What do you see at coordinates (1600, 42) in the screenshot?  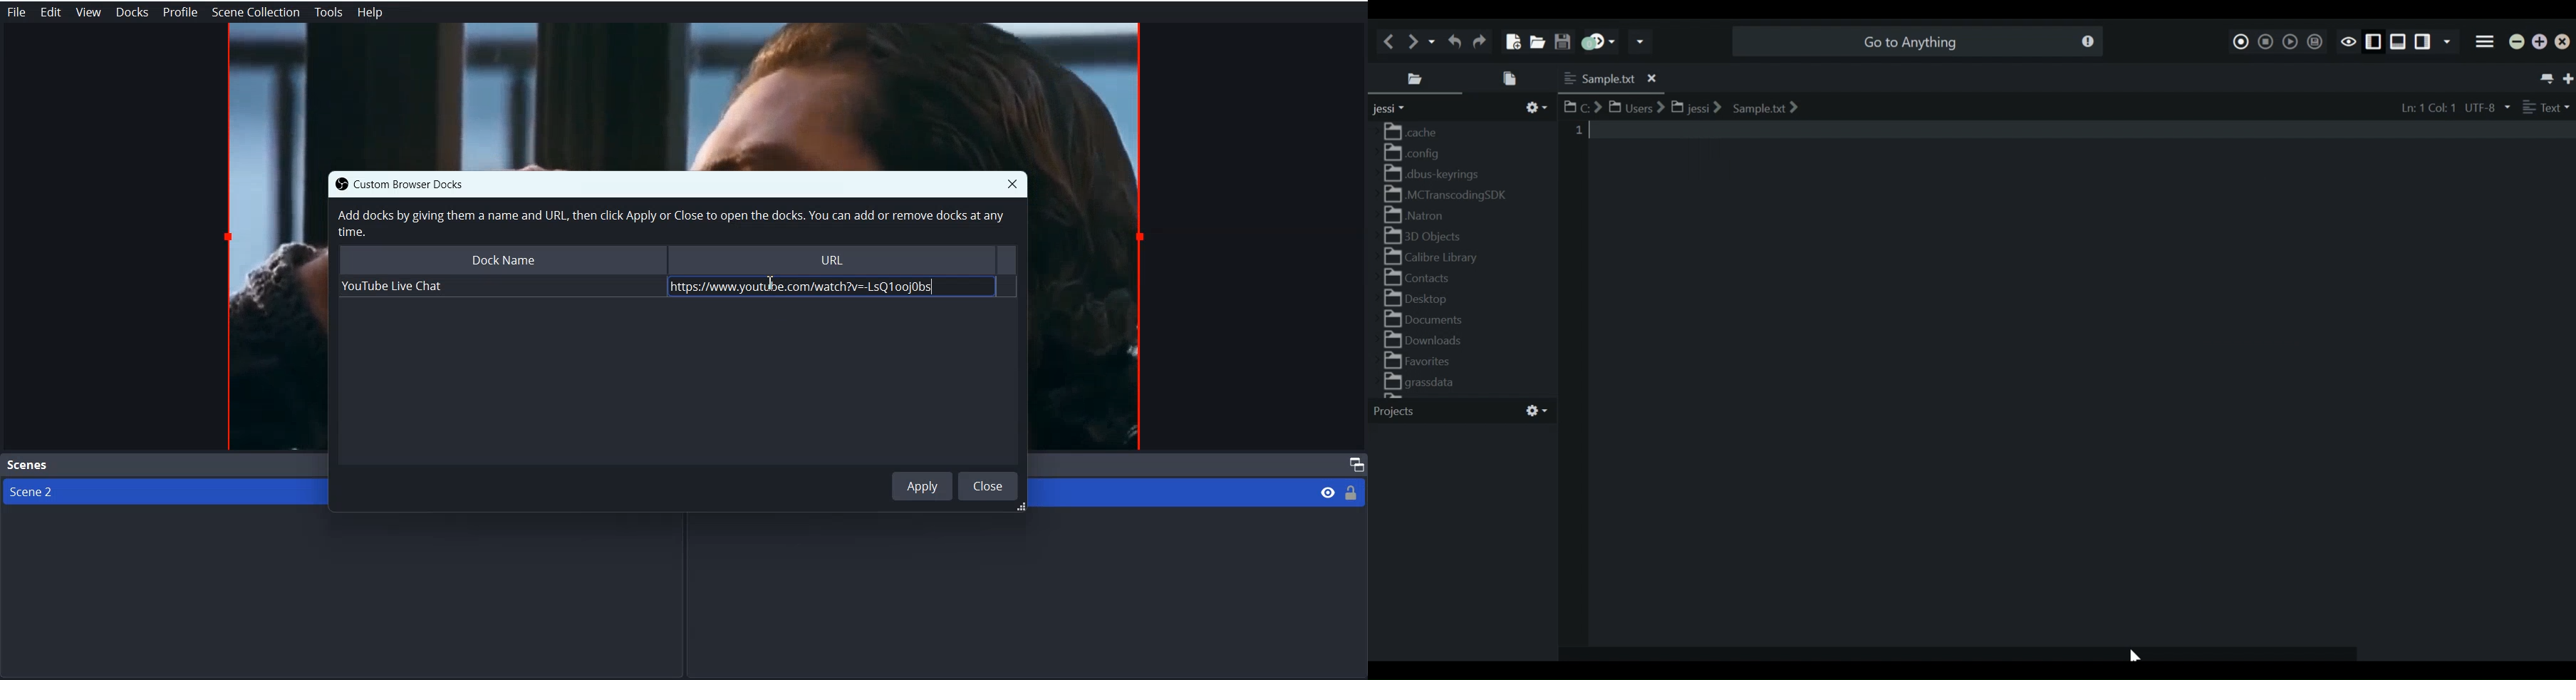 I see `jump to the next syntax checking result` at bounding box center [1600, 42].